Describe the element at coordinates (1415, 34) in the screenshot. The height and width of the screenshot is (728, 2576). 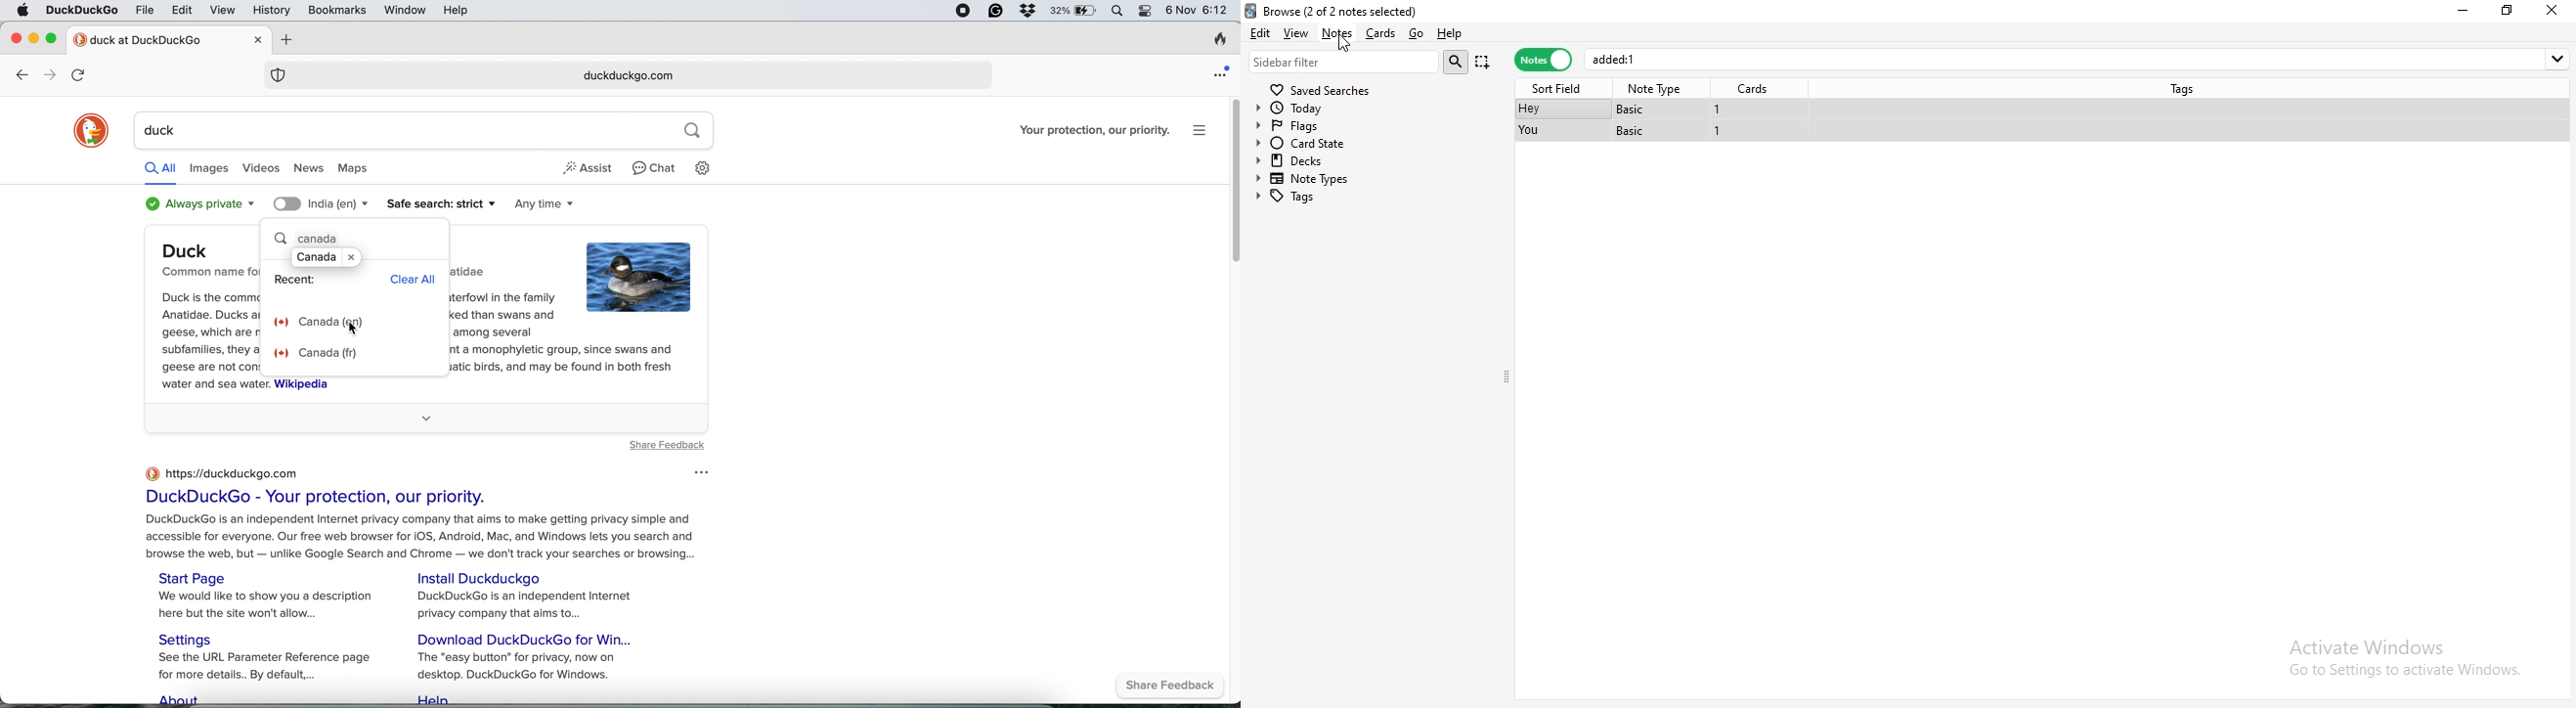
I see `go` at that location.